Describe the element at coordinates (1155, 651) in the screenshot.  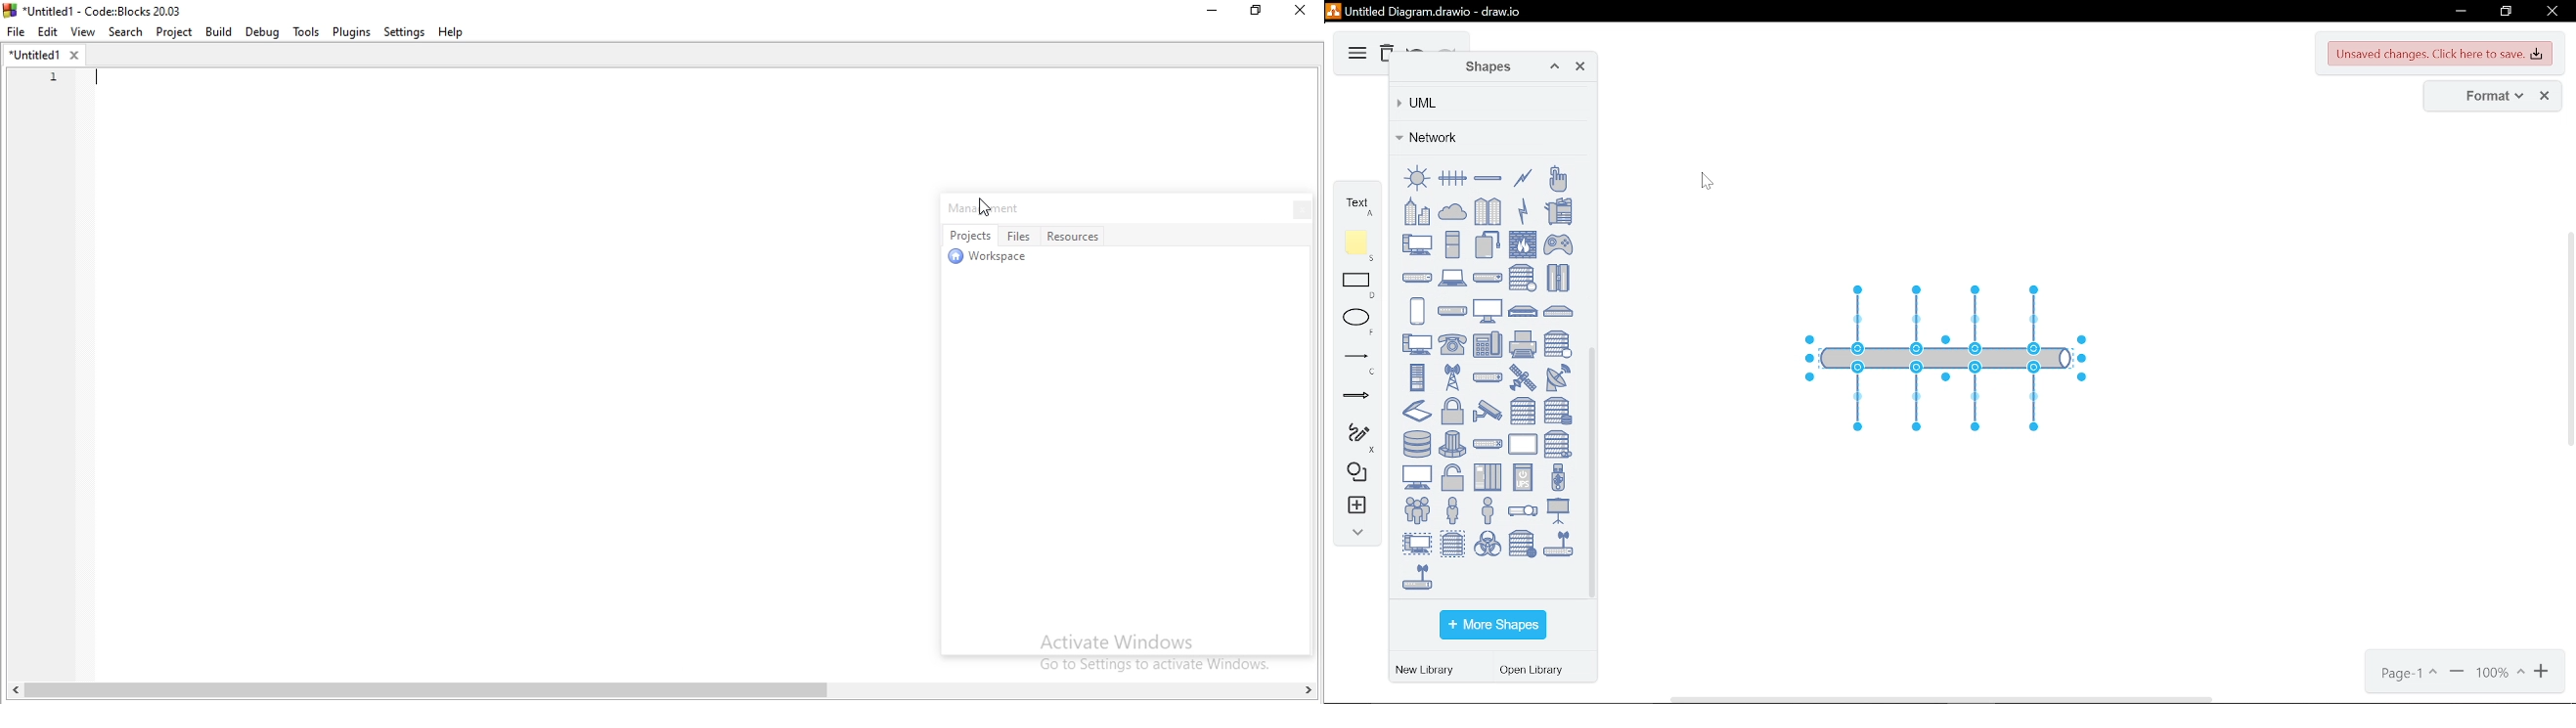
I see `Activate Windows
C510 Senge 10 activate Windows™` at that location.